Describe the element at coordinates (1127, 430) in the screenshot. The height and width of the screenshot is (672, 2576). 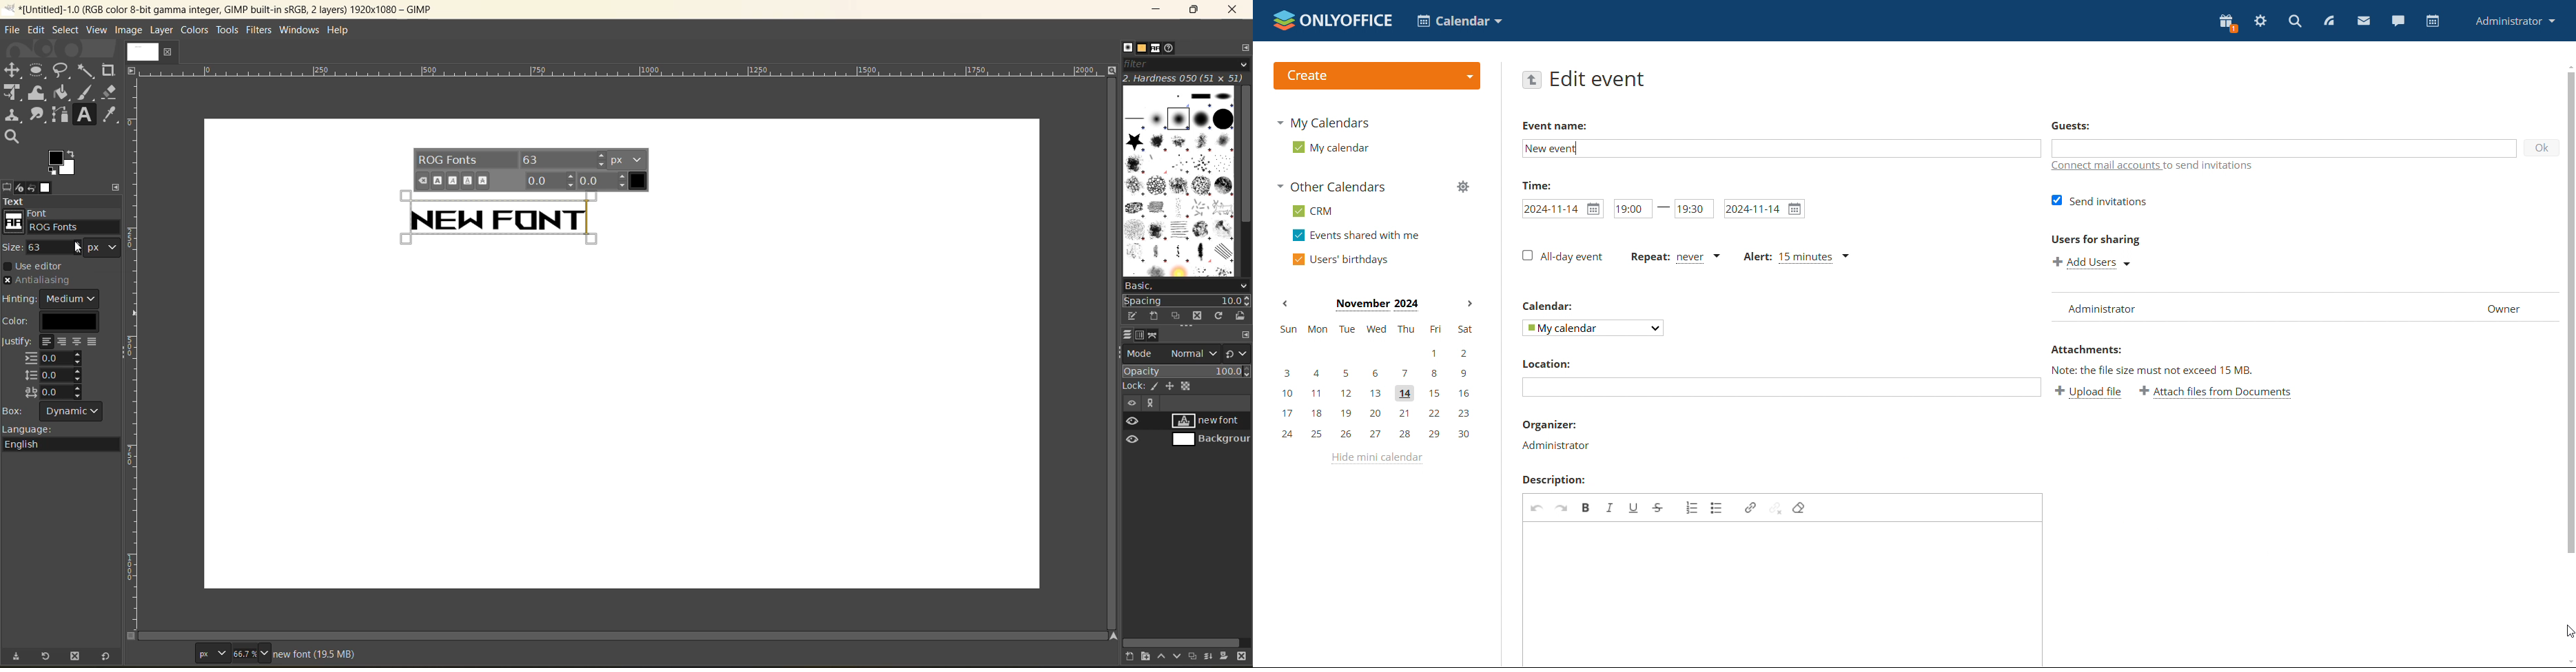
I see `view/hide` at that location.